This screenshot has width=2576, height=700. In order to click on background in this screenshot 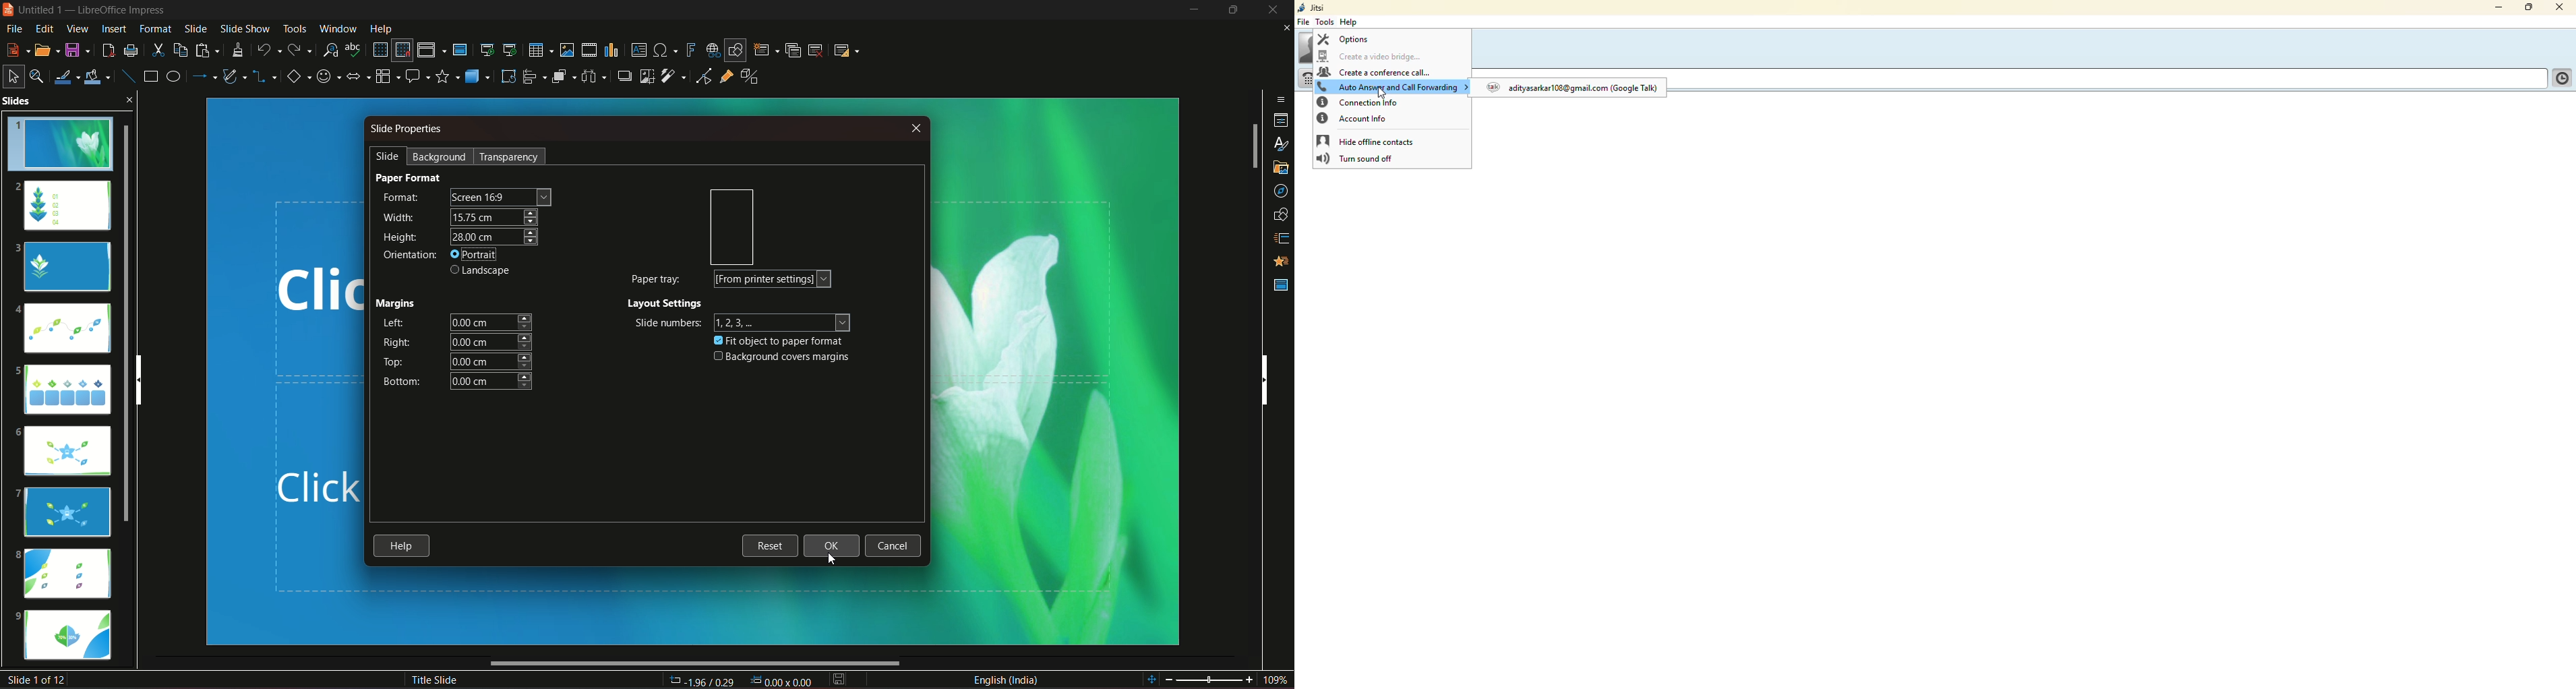, I will do `click(440, 156)`.